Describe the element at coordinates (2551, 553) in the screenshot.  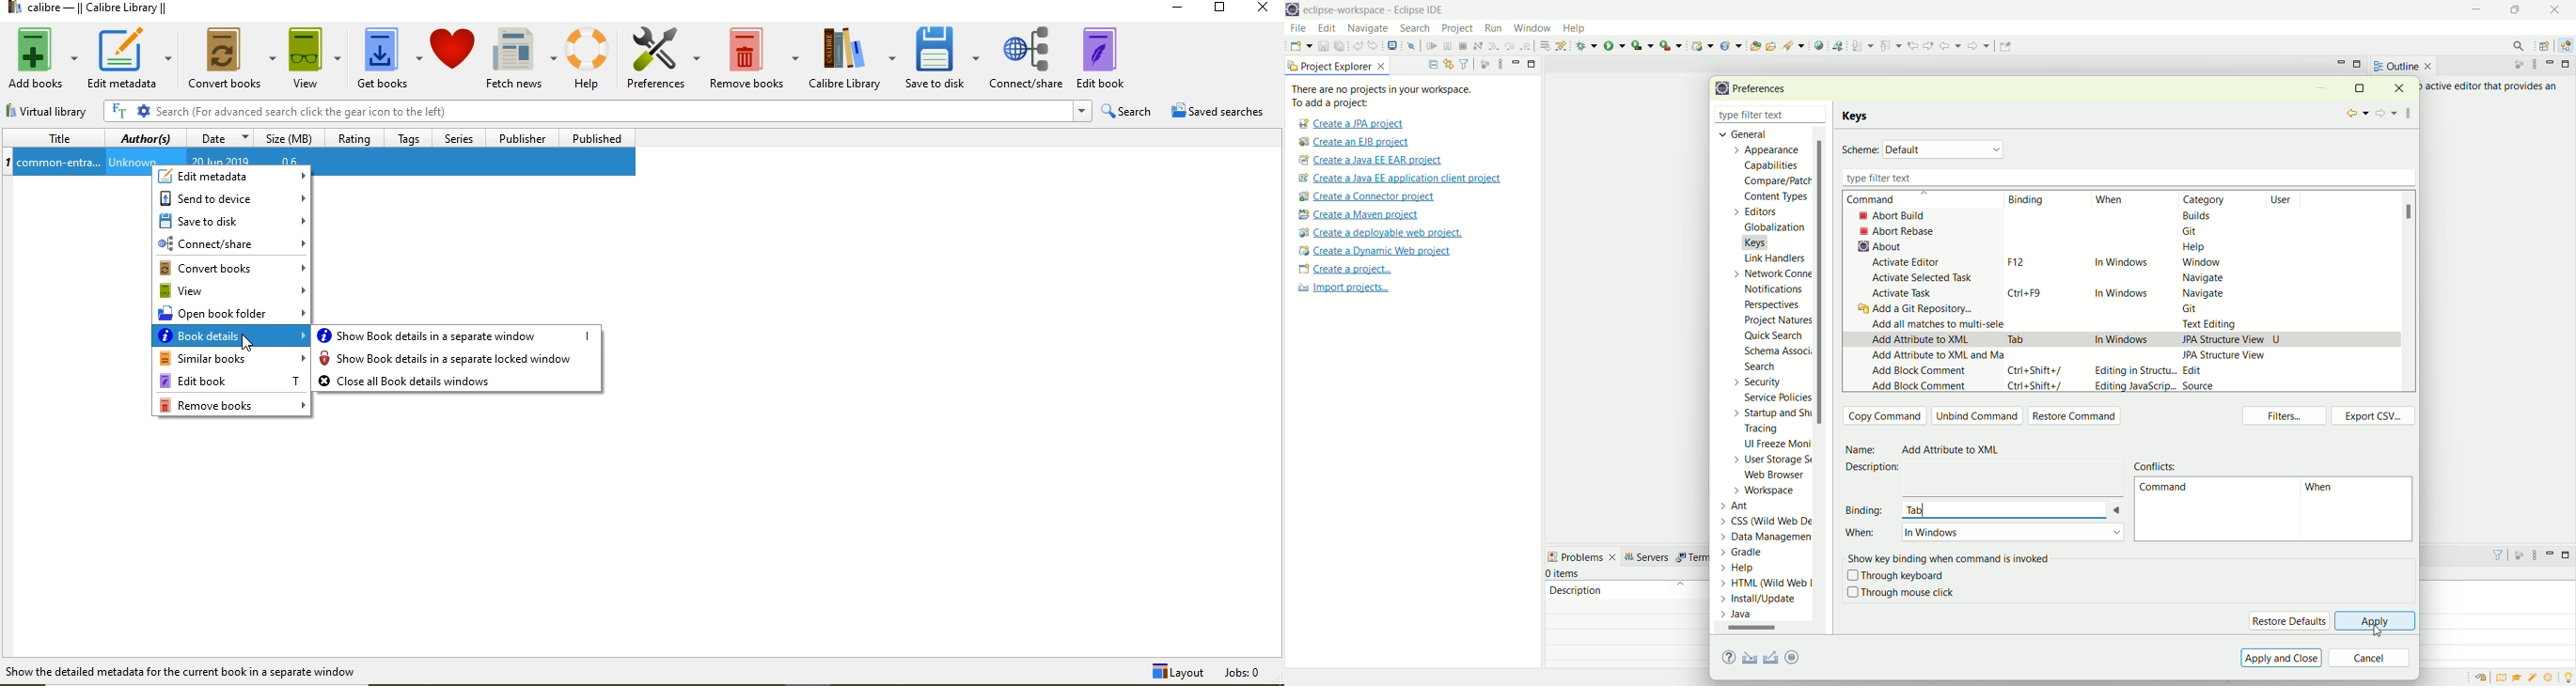
I see `minimize` at that location.